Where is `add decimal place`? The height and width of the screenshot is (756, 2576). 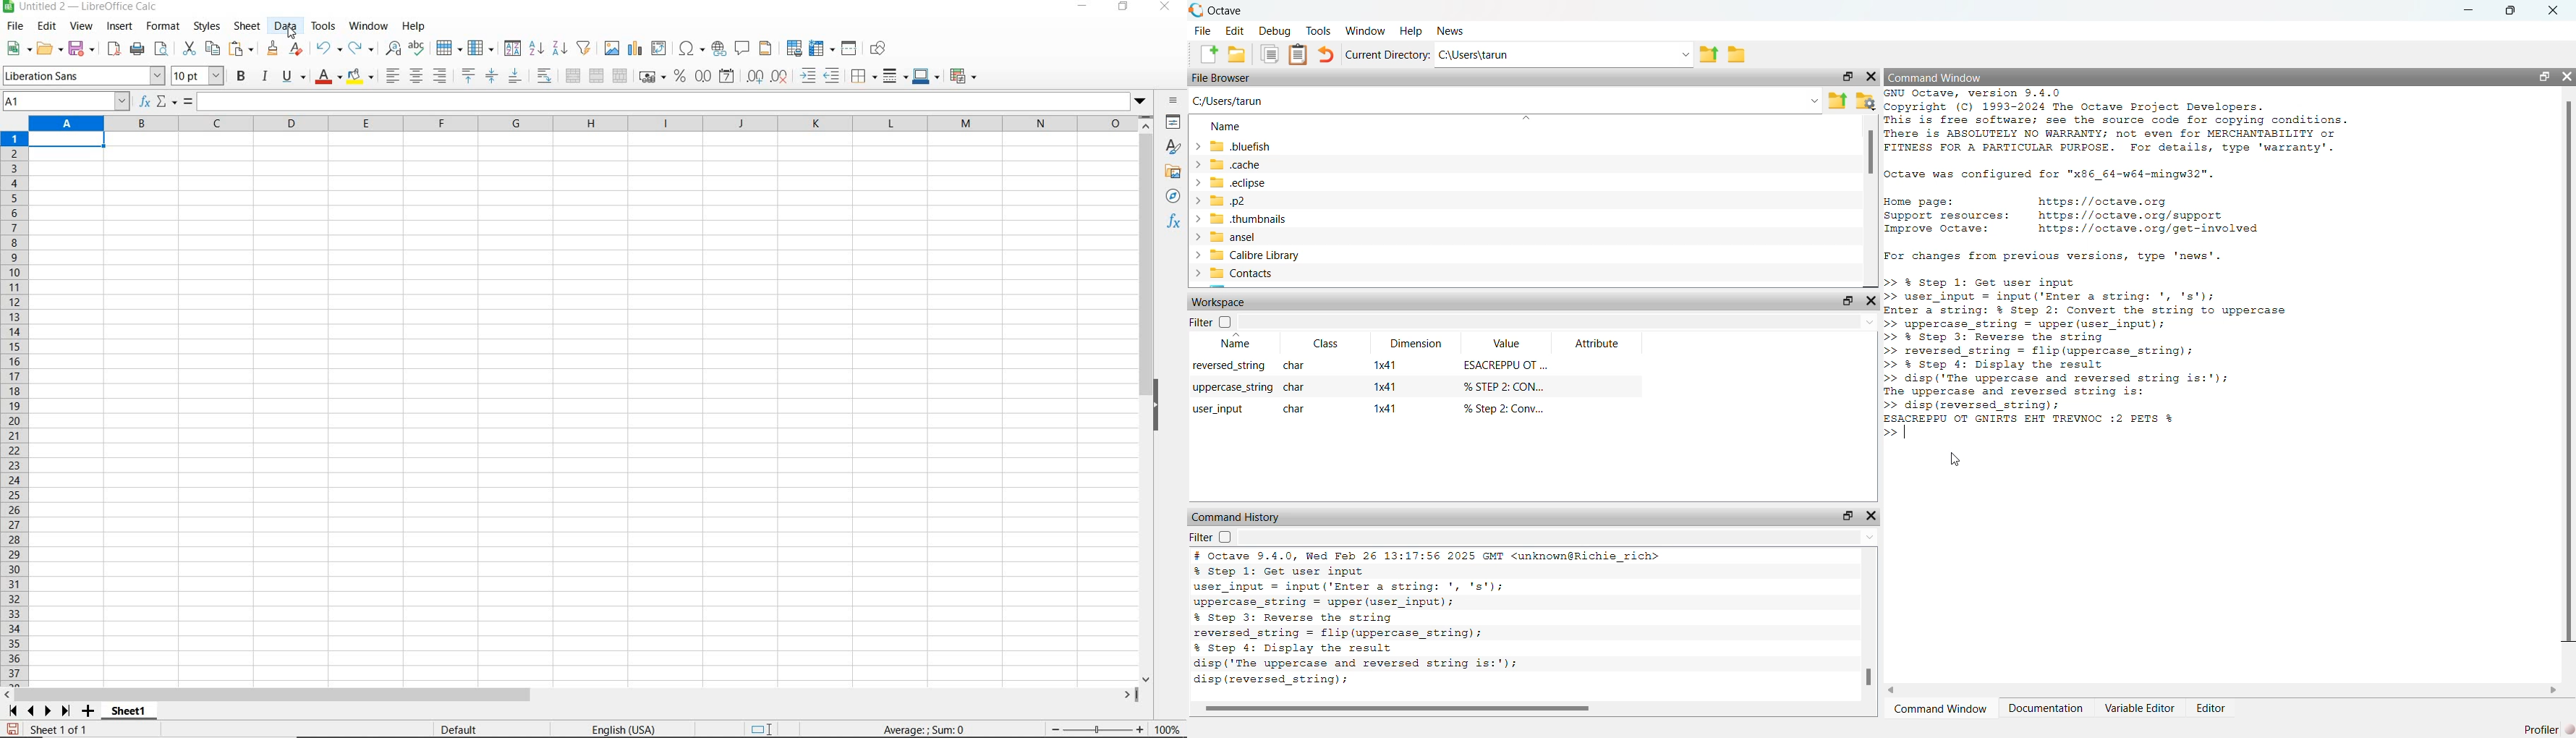
add decimal place is located at coordinates (756, 77).